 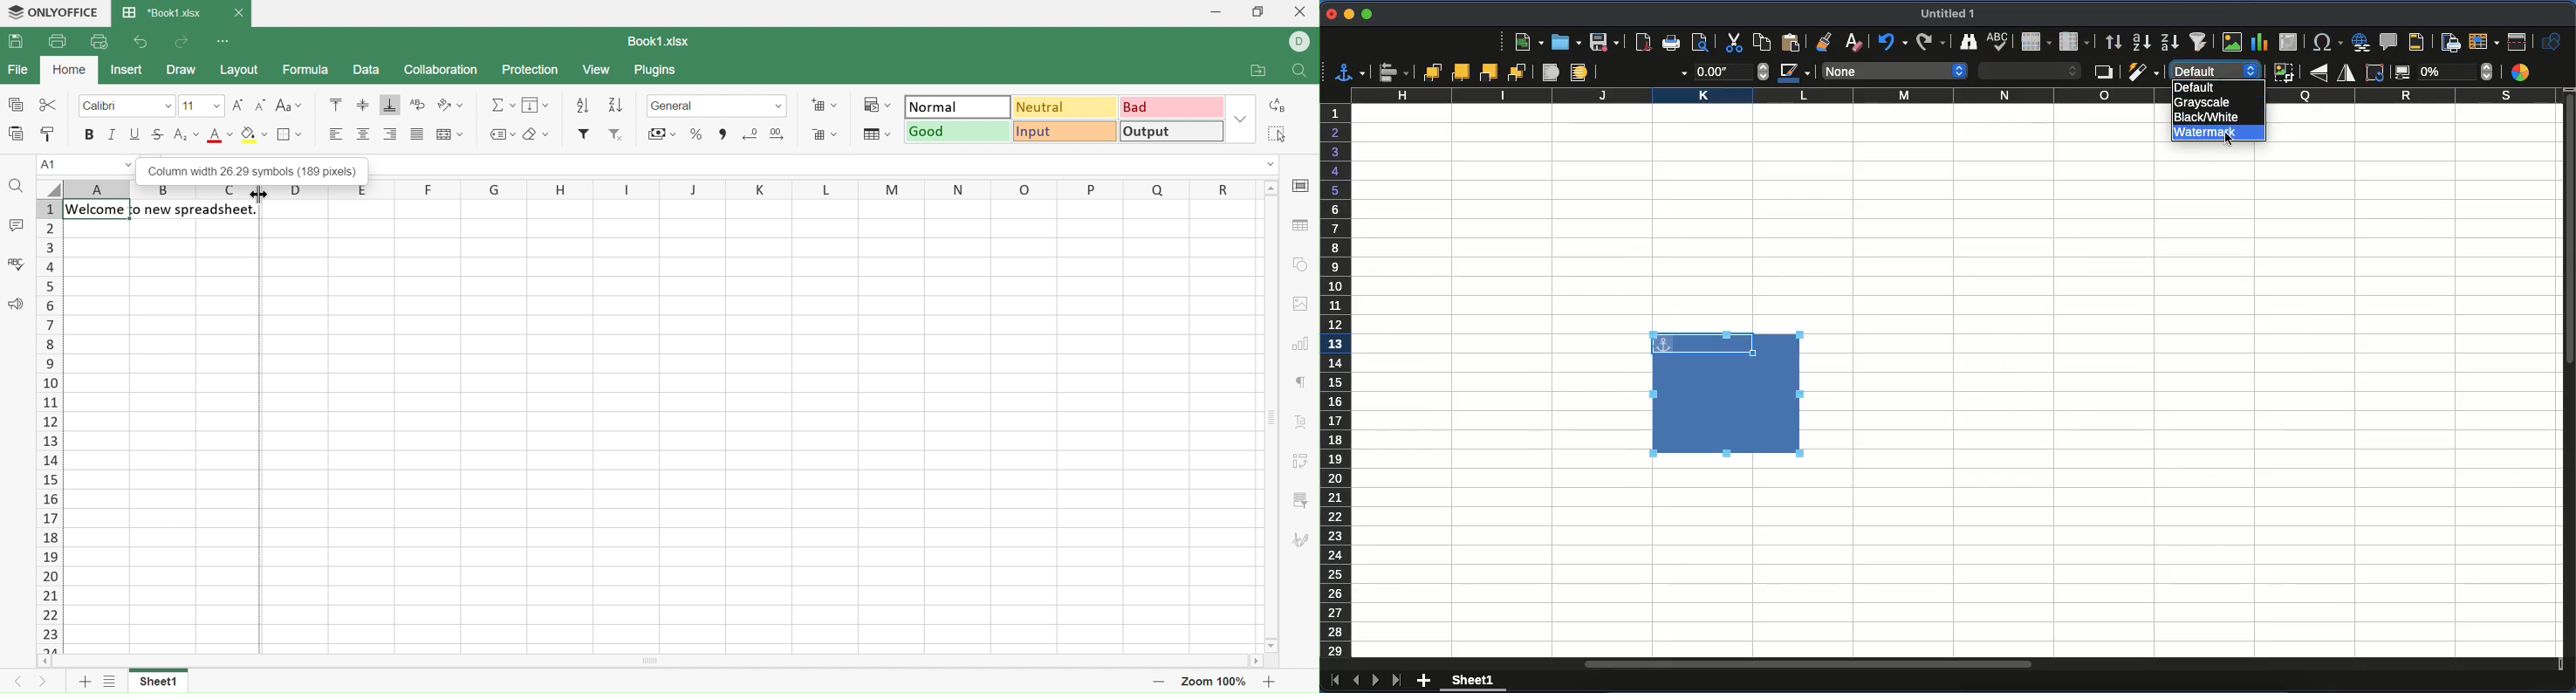 What do you see at coordinates (237, 105) in the screenshot?
I see `Increment font size` at bounding box center [237, 105].